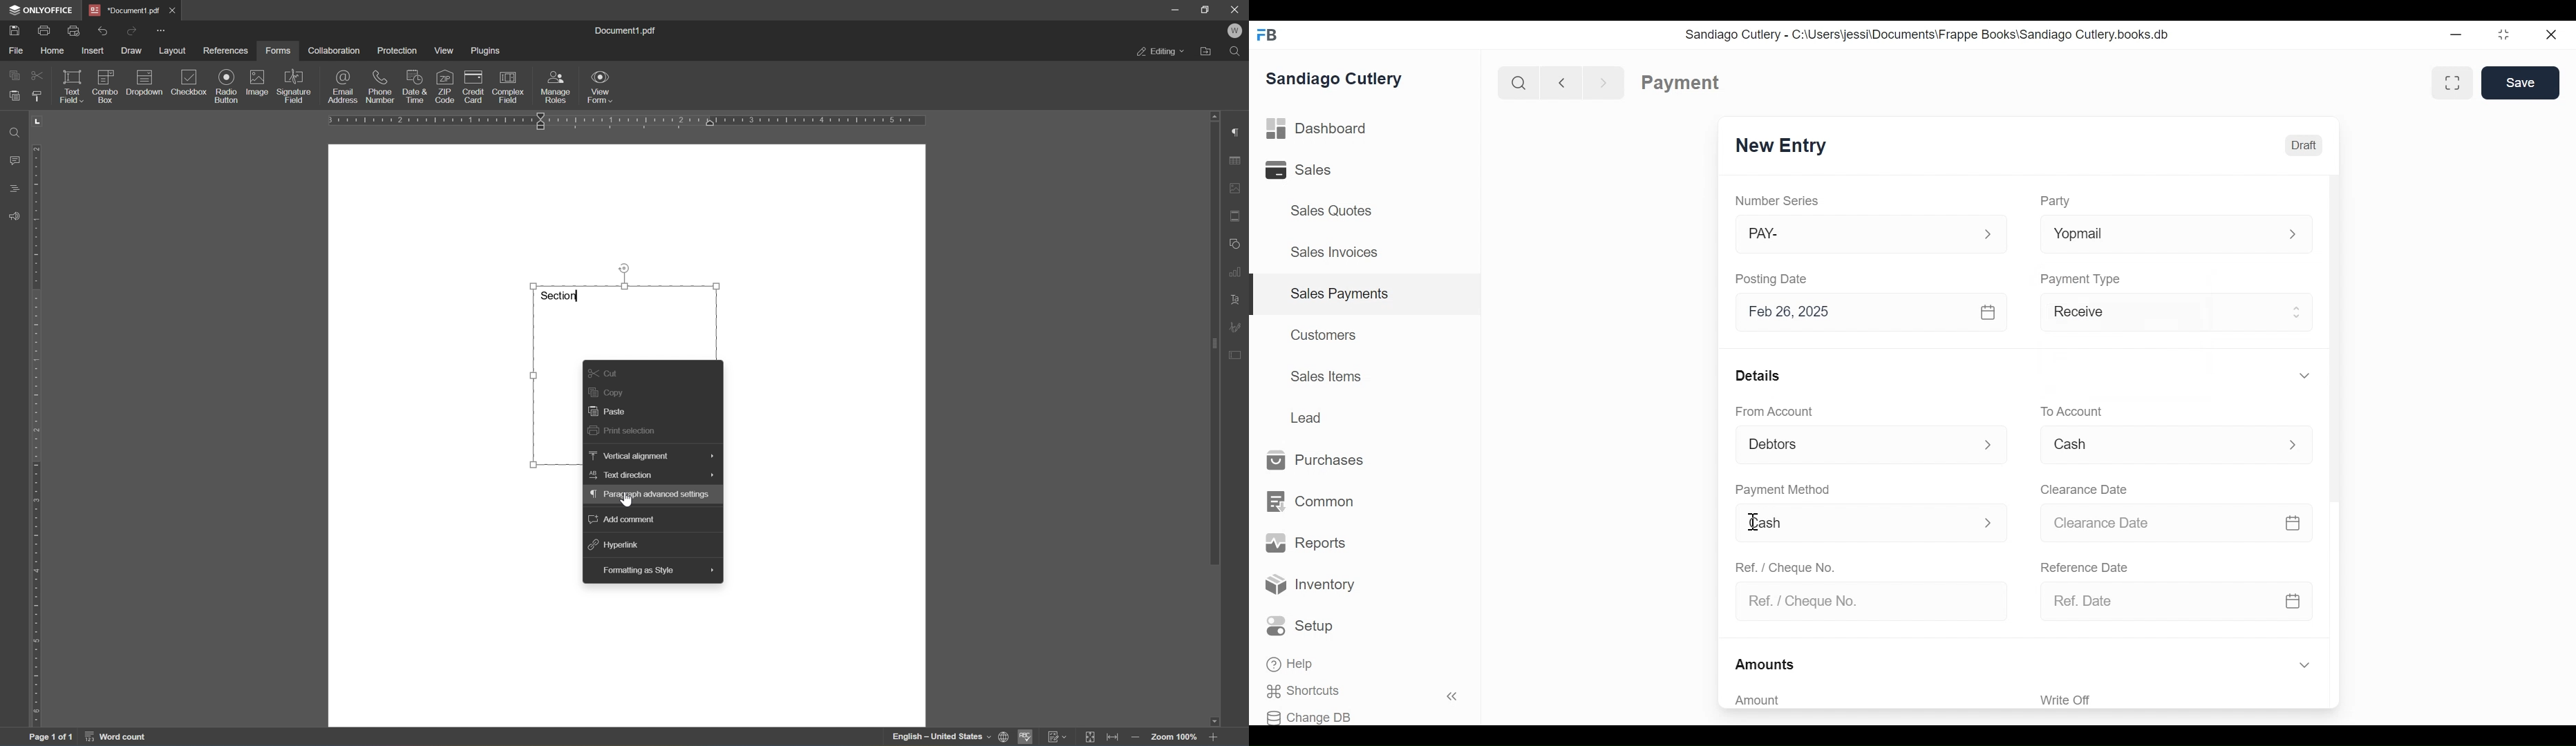 Image resolution: width=2576 pixels, height=756 pixels. What do you see at coordinates (1559, 82) in the screenshot?
I see `Navigate Back` at bounding box center [1559, 82].